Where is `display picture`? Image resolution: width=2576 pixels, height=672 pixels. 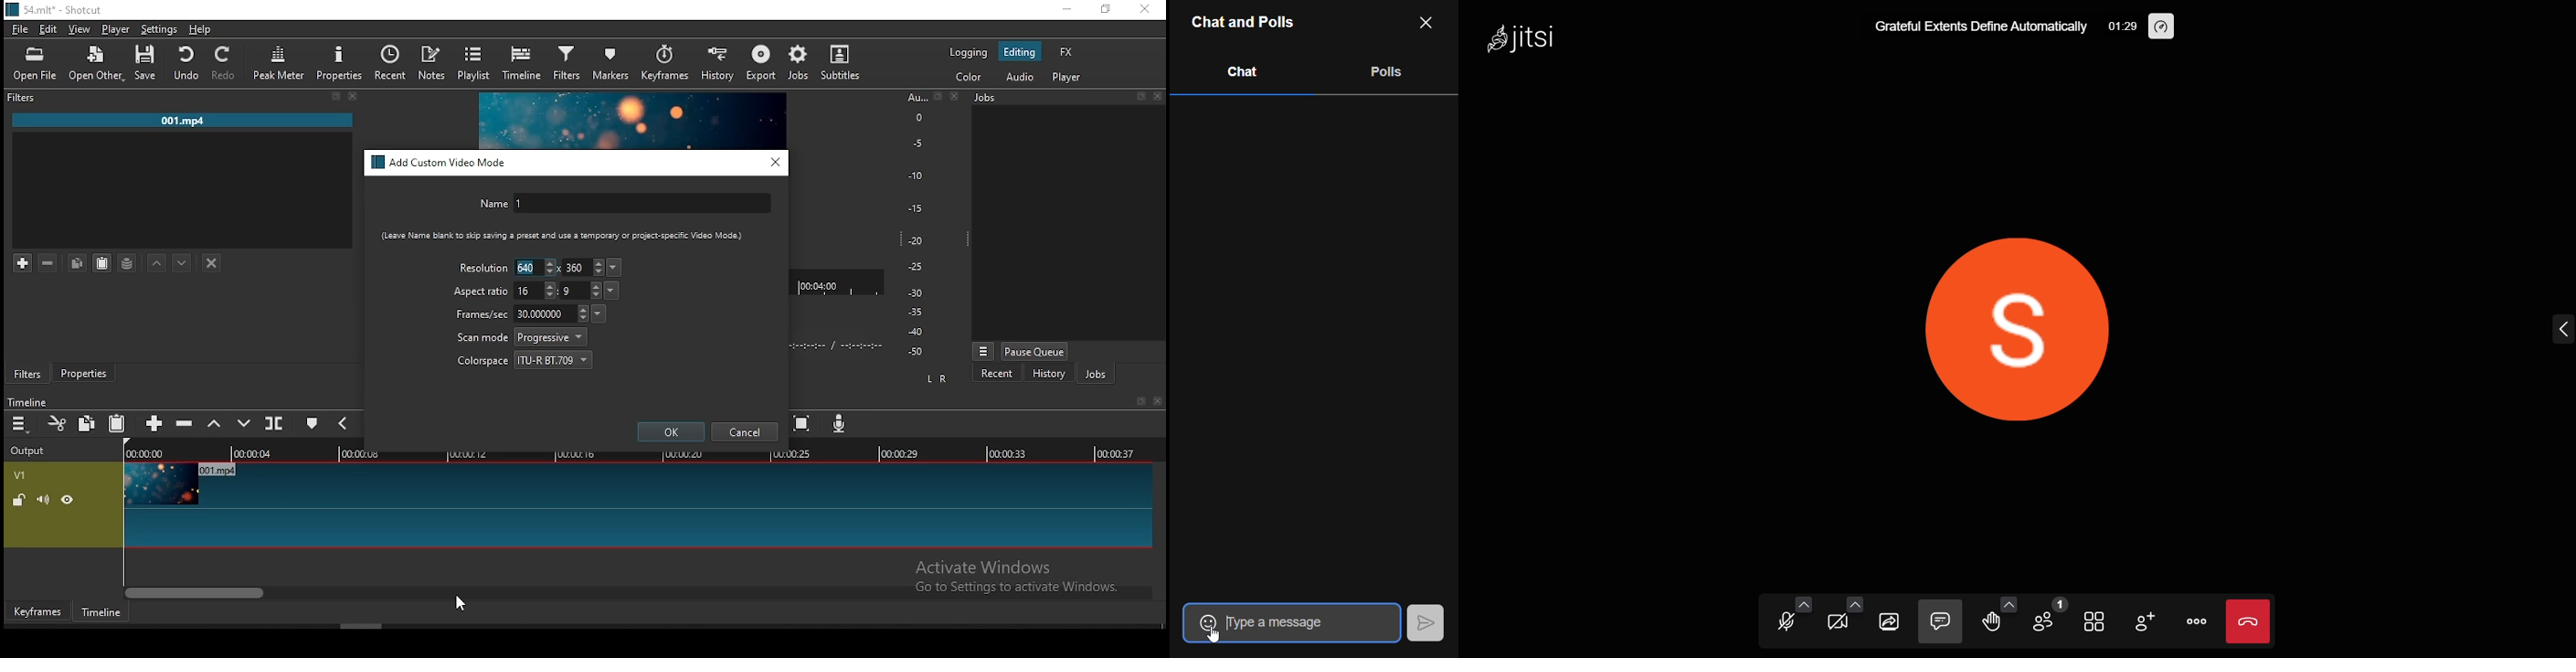
display picture is located at coordinates (1996, 330).